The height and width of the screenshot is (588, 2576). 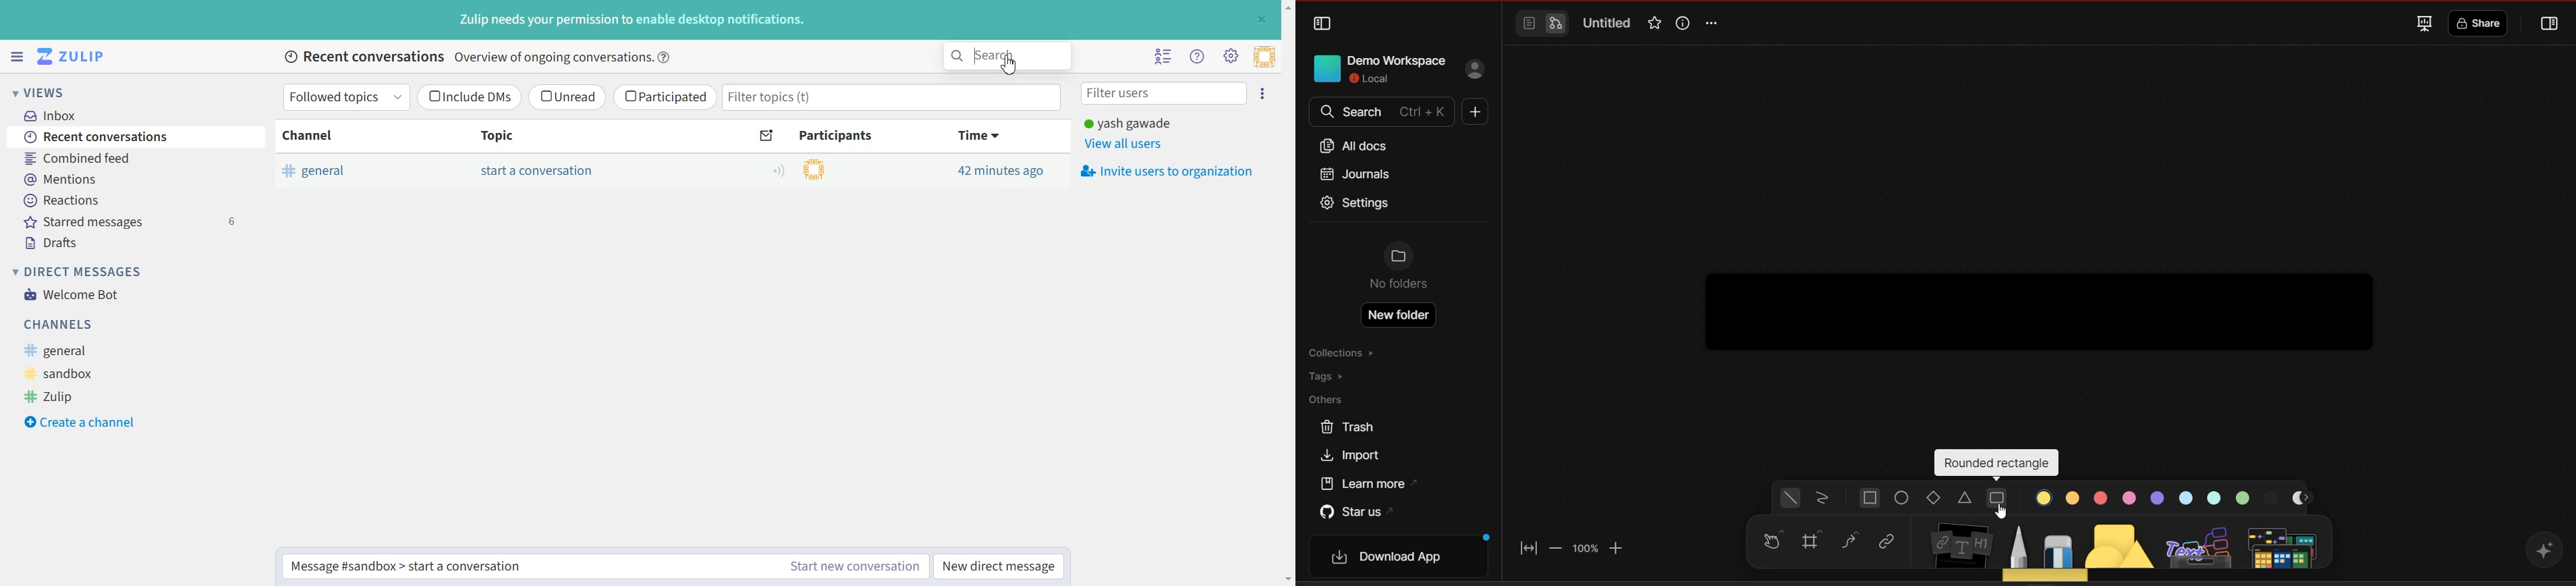 I want to click on Drafts, so click(x=134, y=241).